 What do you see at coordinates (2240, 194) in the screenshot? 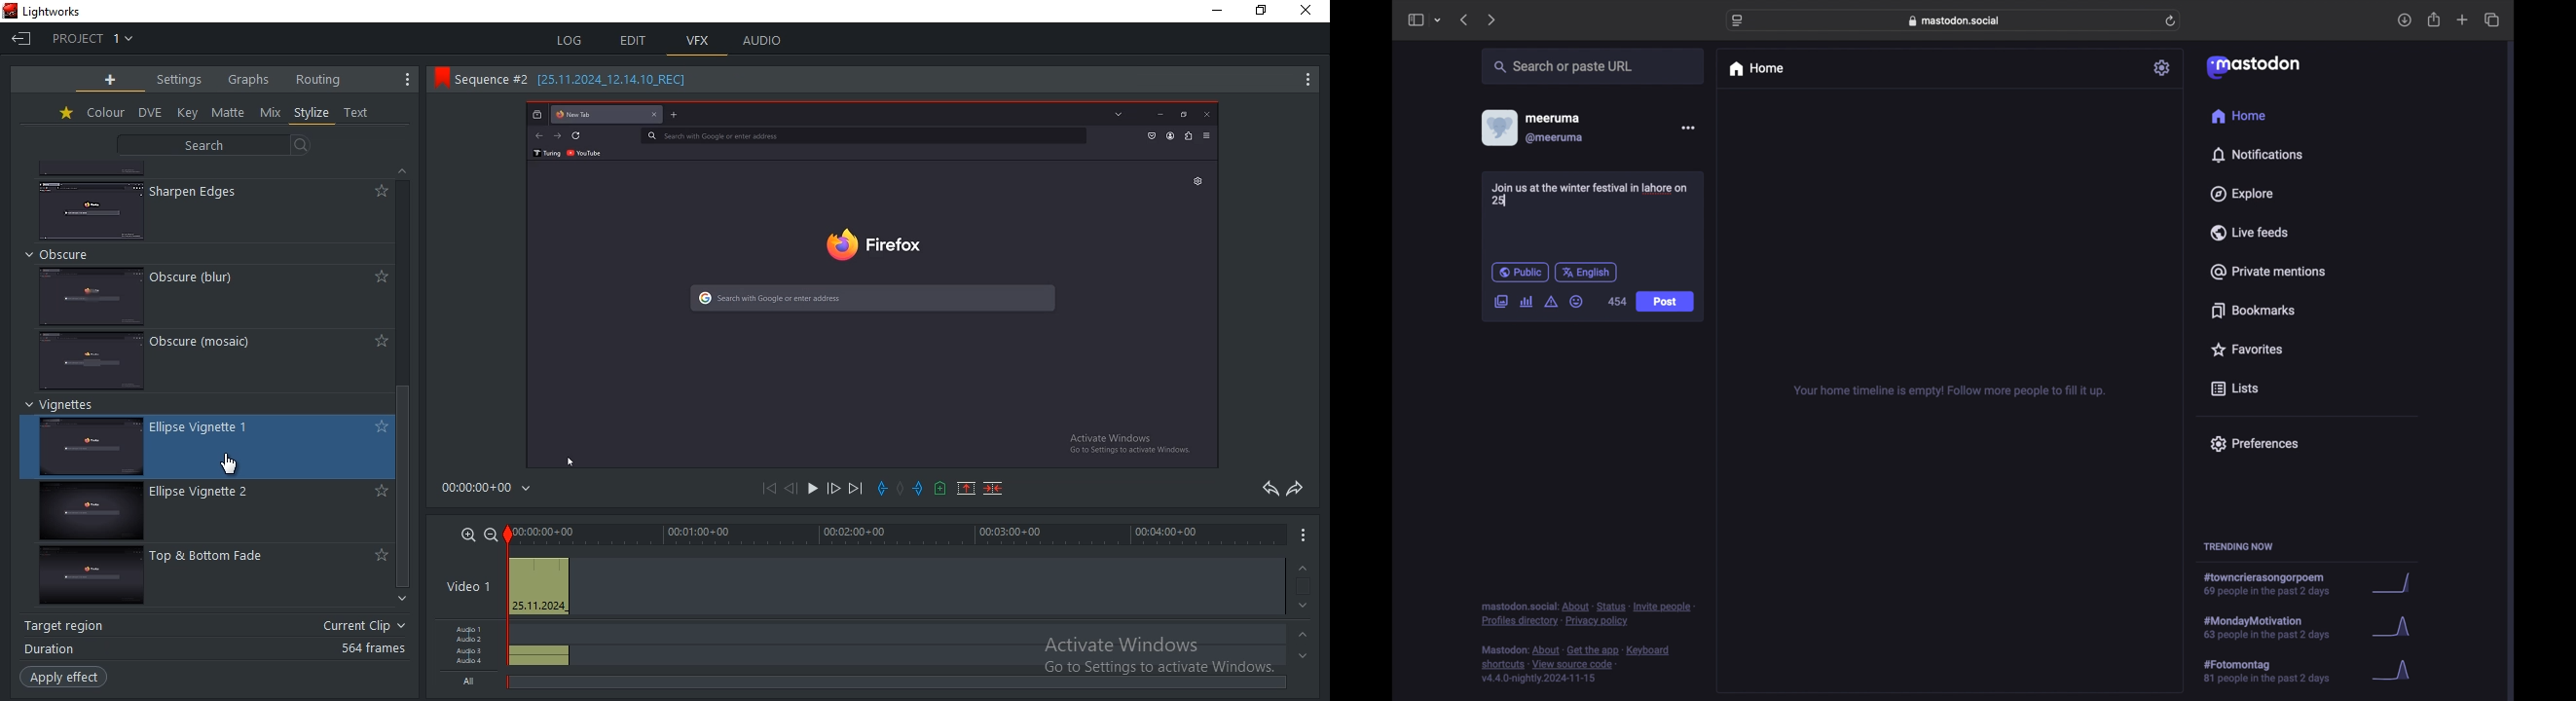
I see `explore` at bounding box center [2240, 194].